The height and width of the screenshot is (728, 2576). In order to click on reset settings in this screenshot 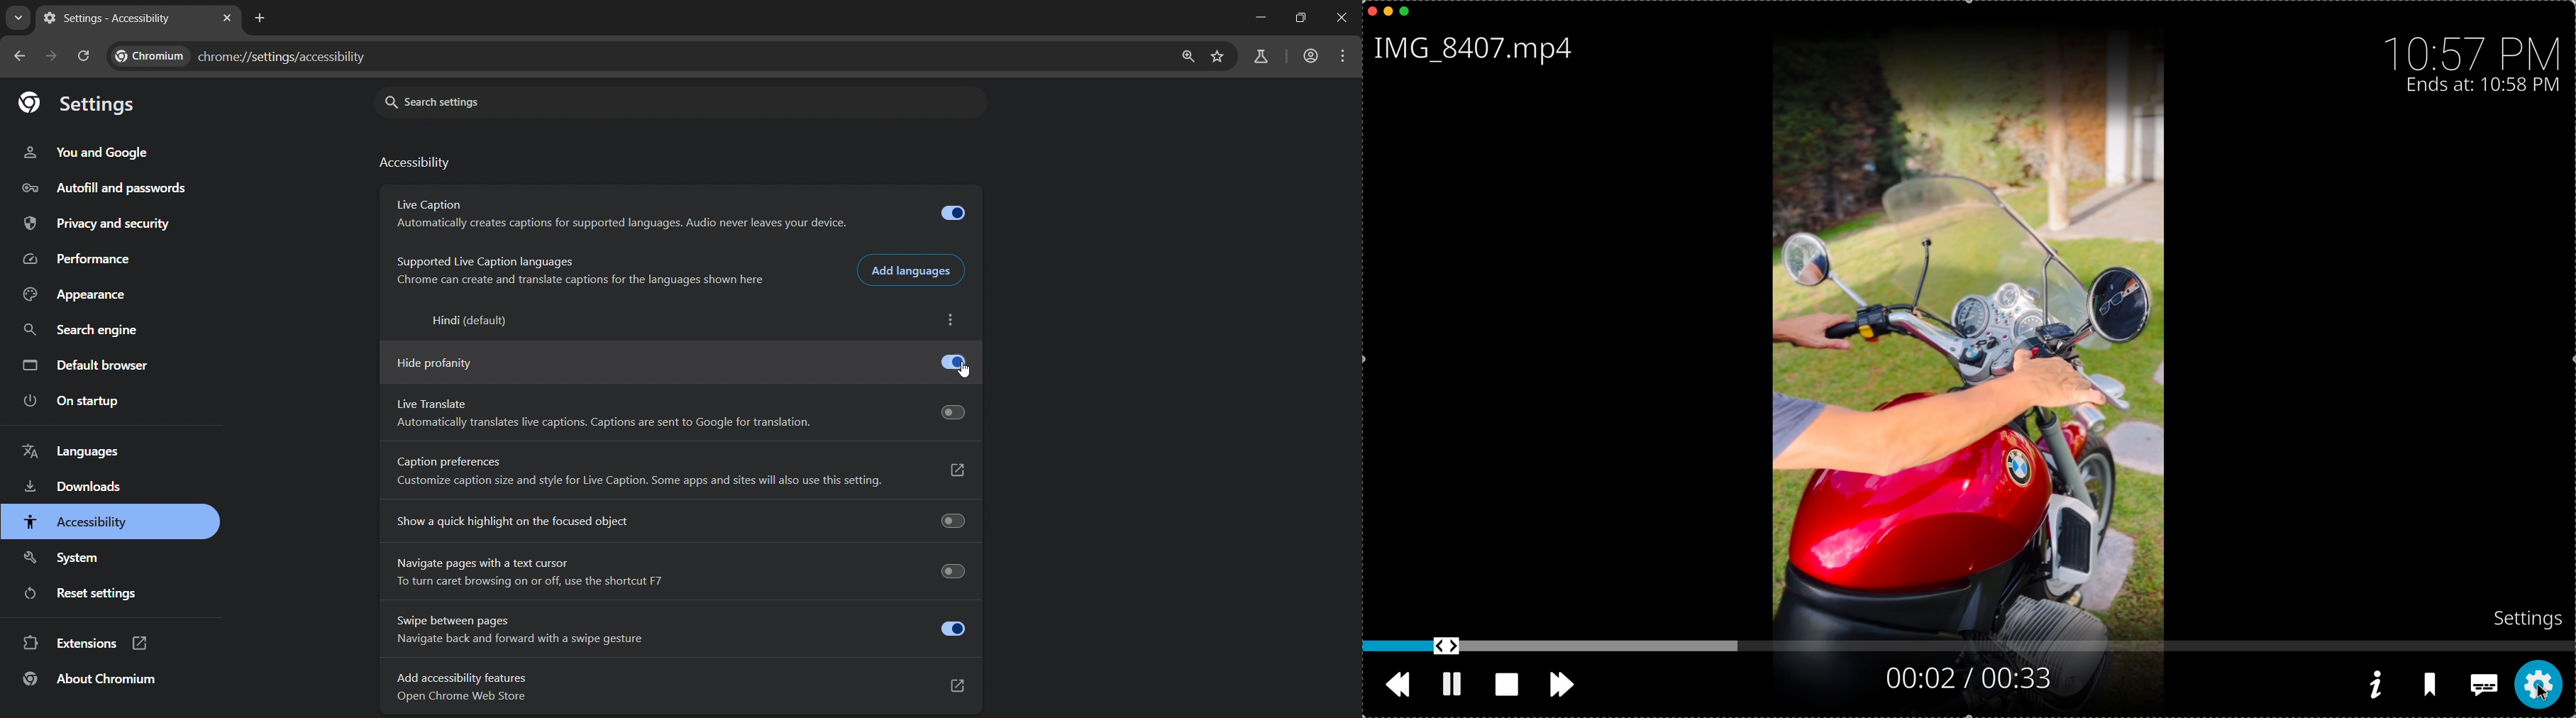, I will do `click(77, 594)`.